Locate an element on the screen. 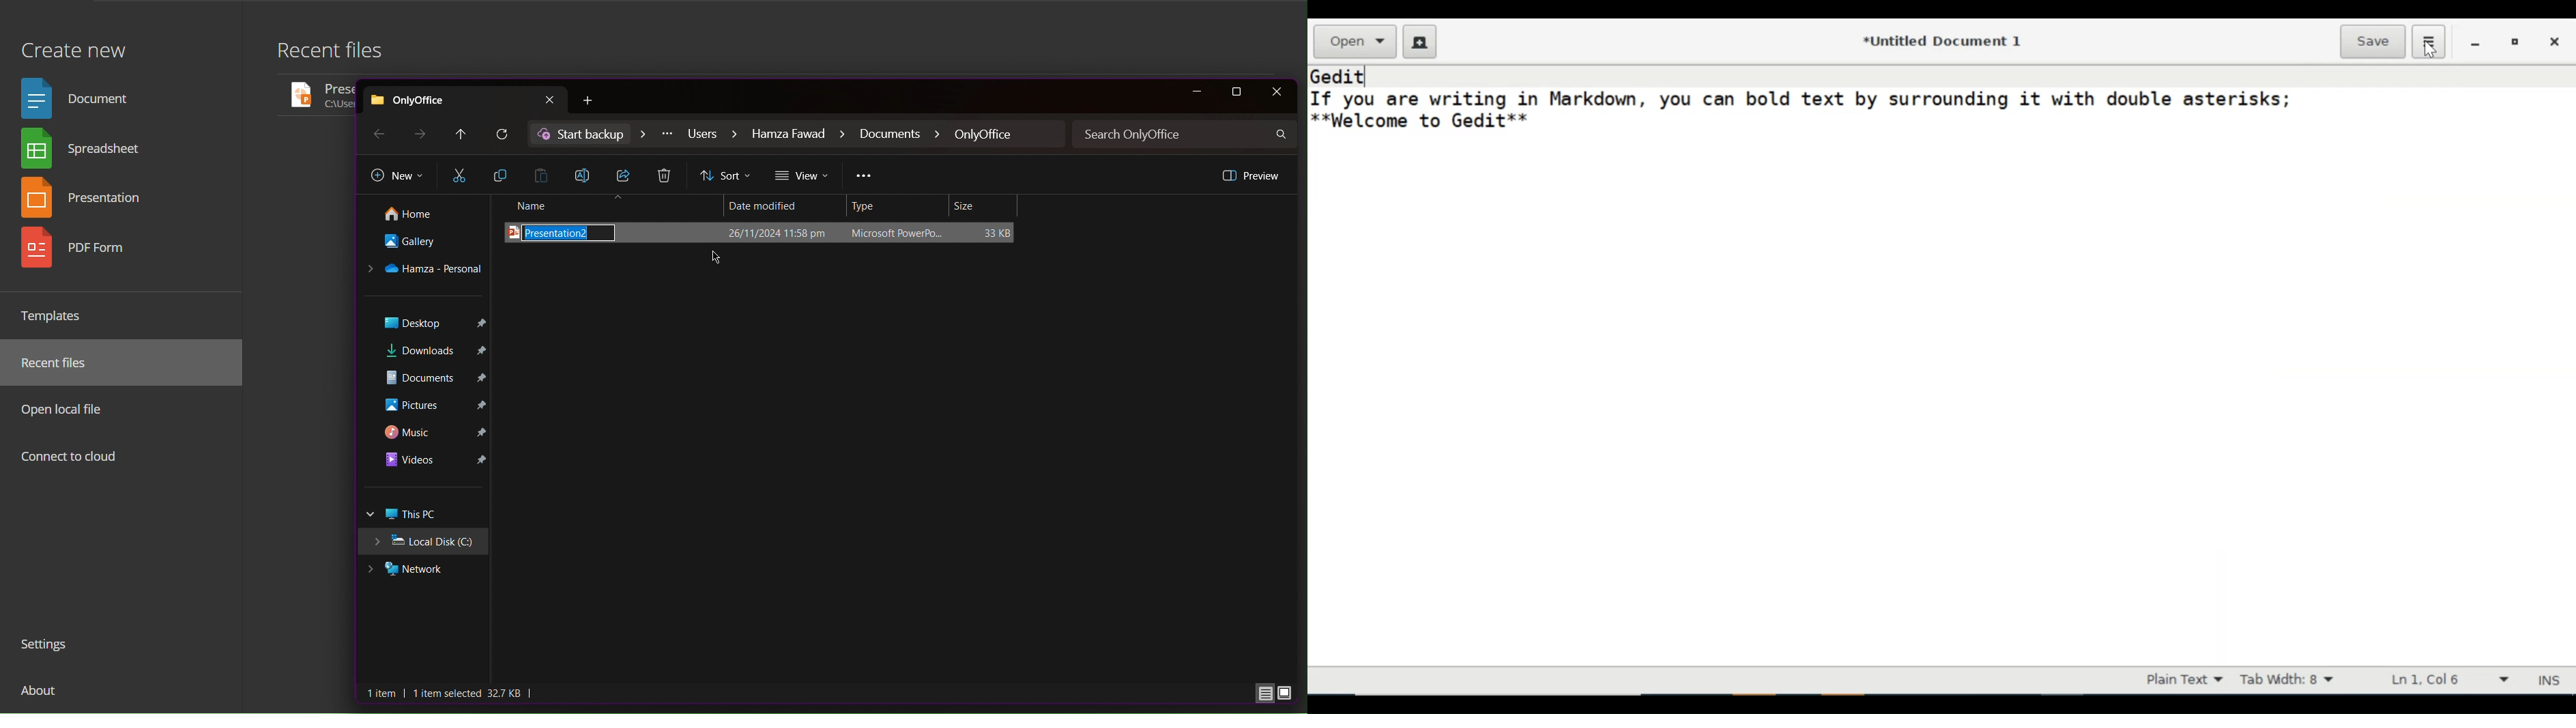 The height and width of the screenshot is (728, 2576). Document is located at coordinates (81, 97).